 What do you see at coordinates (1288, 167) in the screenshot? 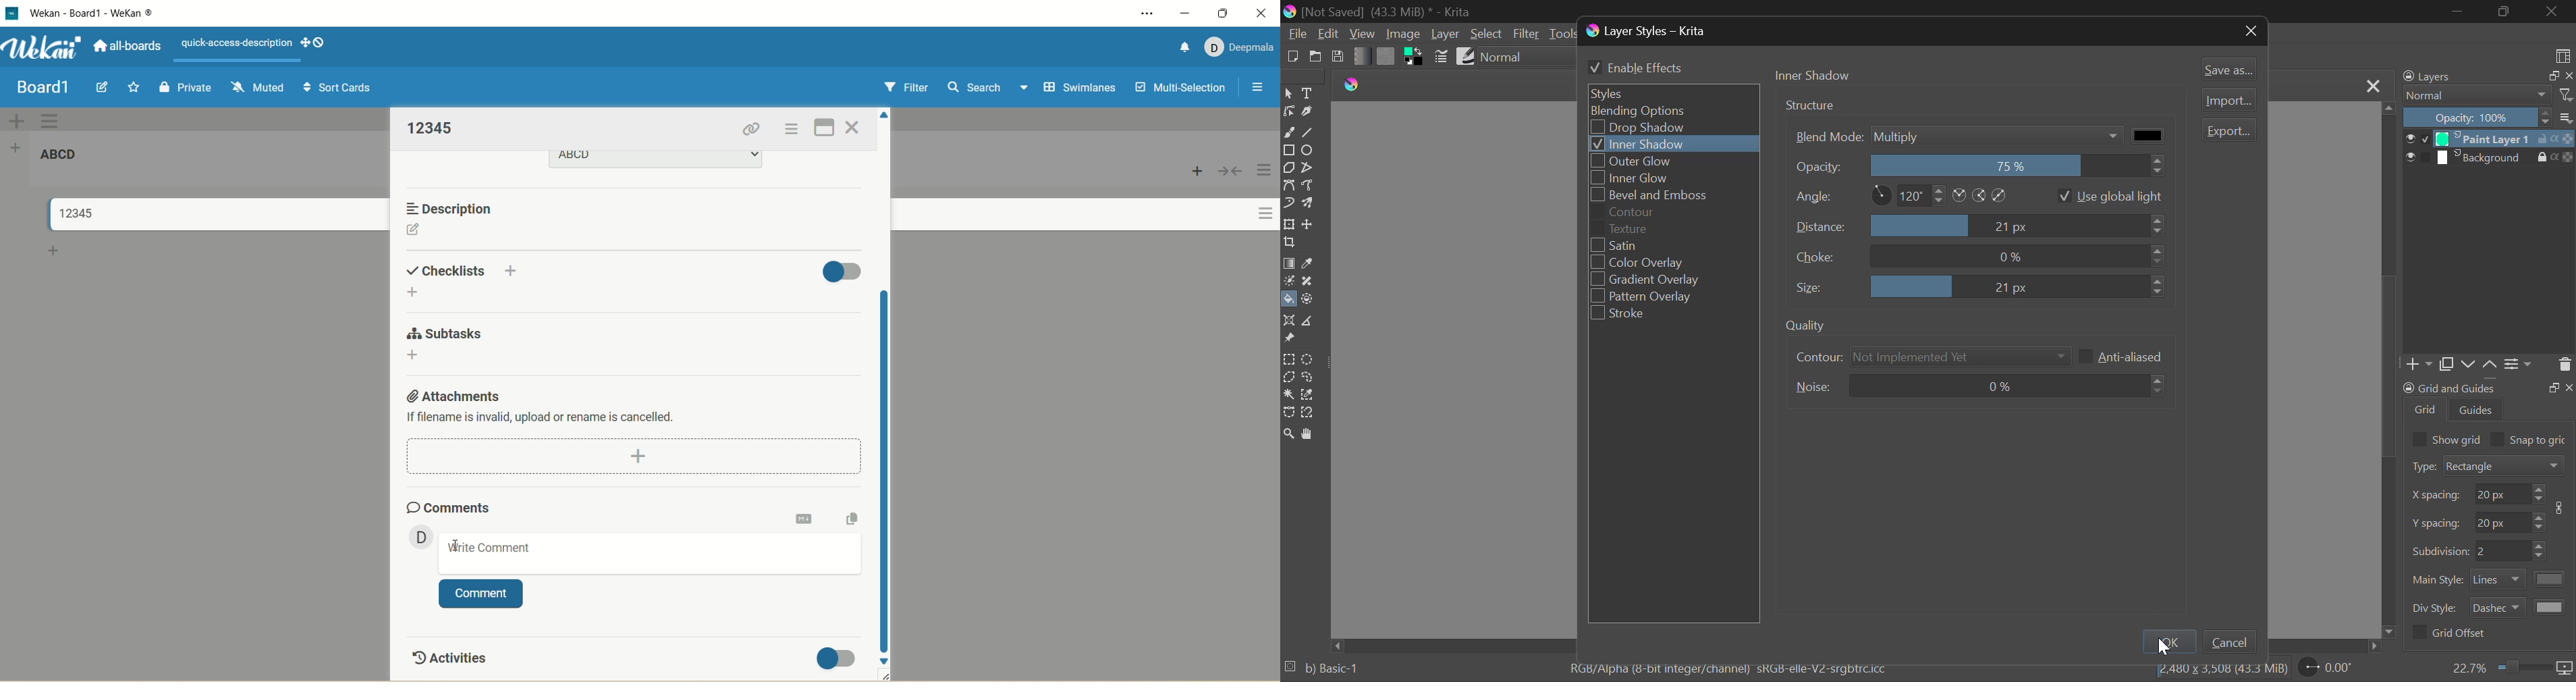
I see `Polygon` at bounding box center [1288, 167].